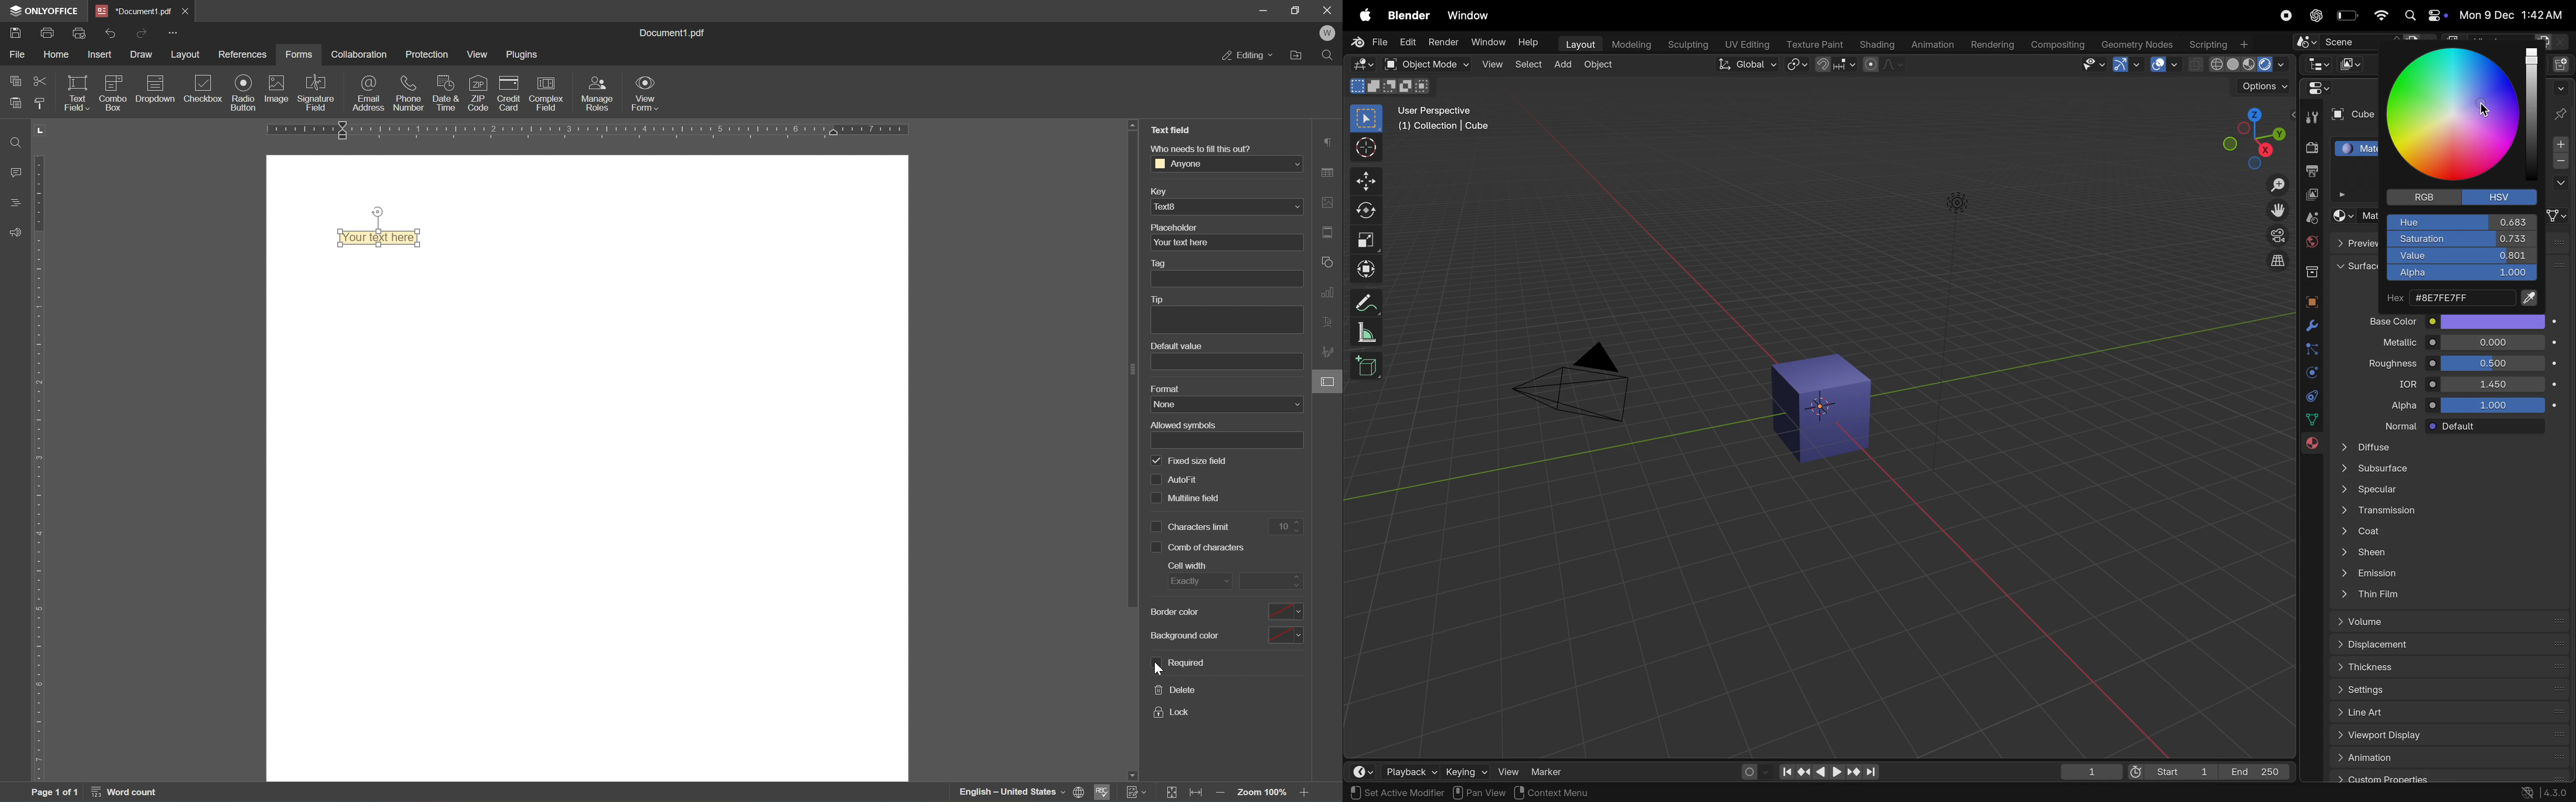 The width and height of the screenshot is (2576, 812). I want to click on references, so click(243, 57).